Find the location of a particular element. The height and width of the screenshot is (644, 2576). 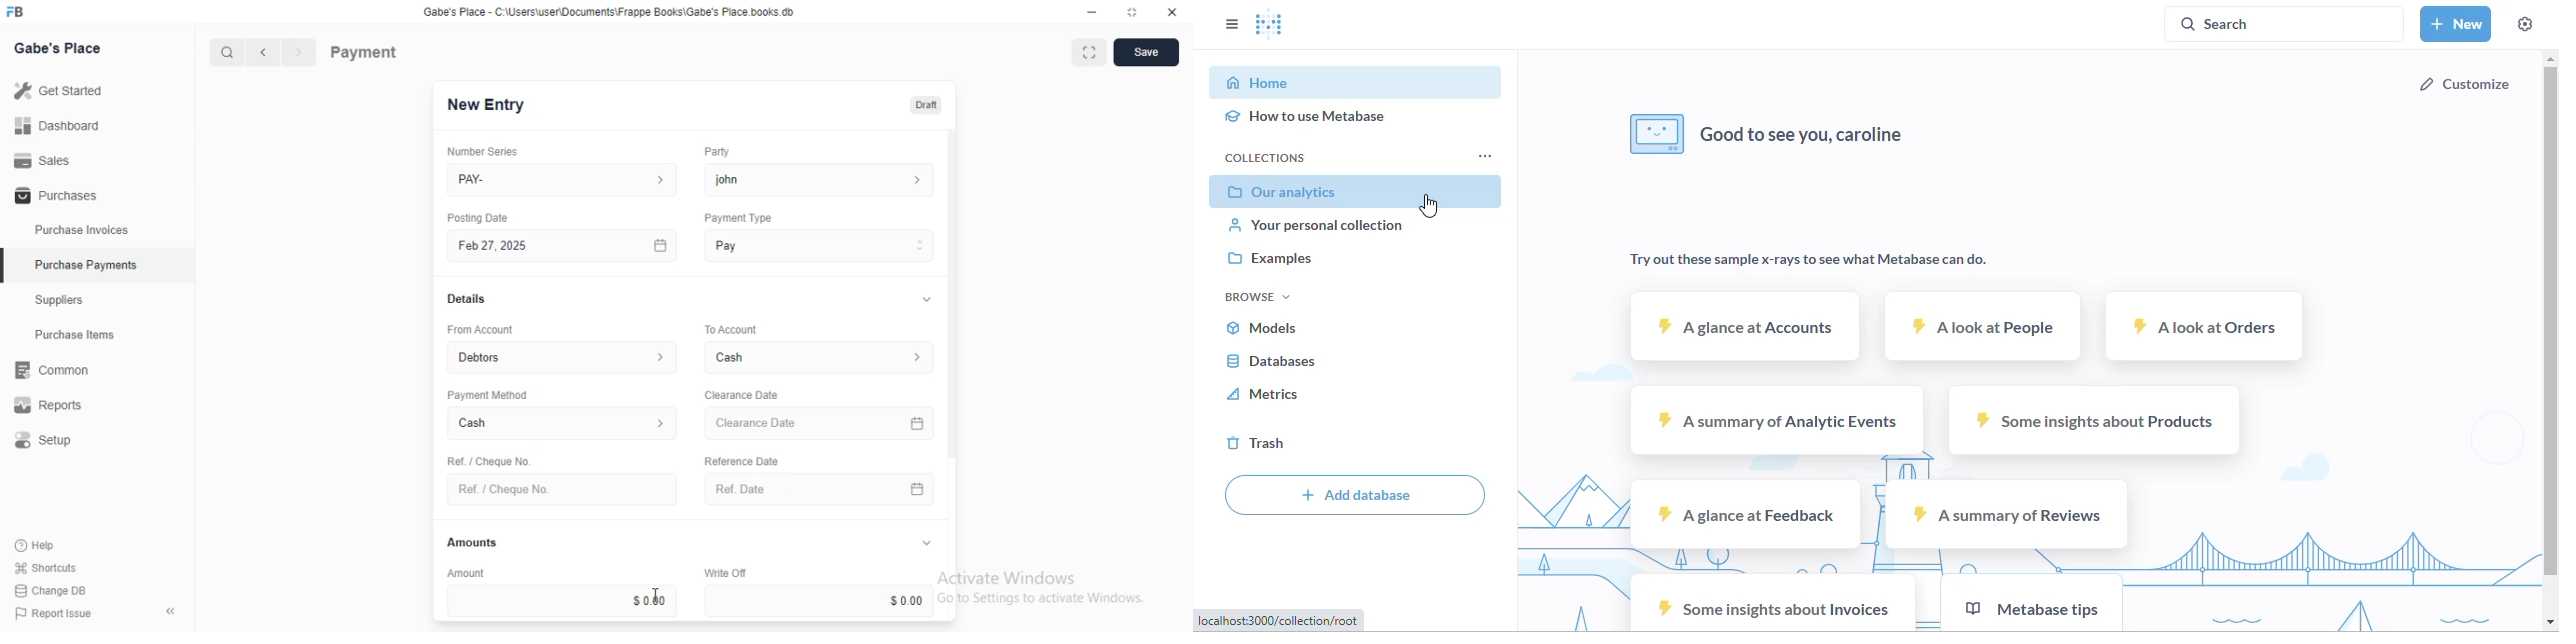

Rit
Common is located at coordinates (51, 371).